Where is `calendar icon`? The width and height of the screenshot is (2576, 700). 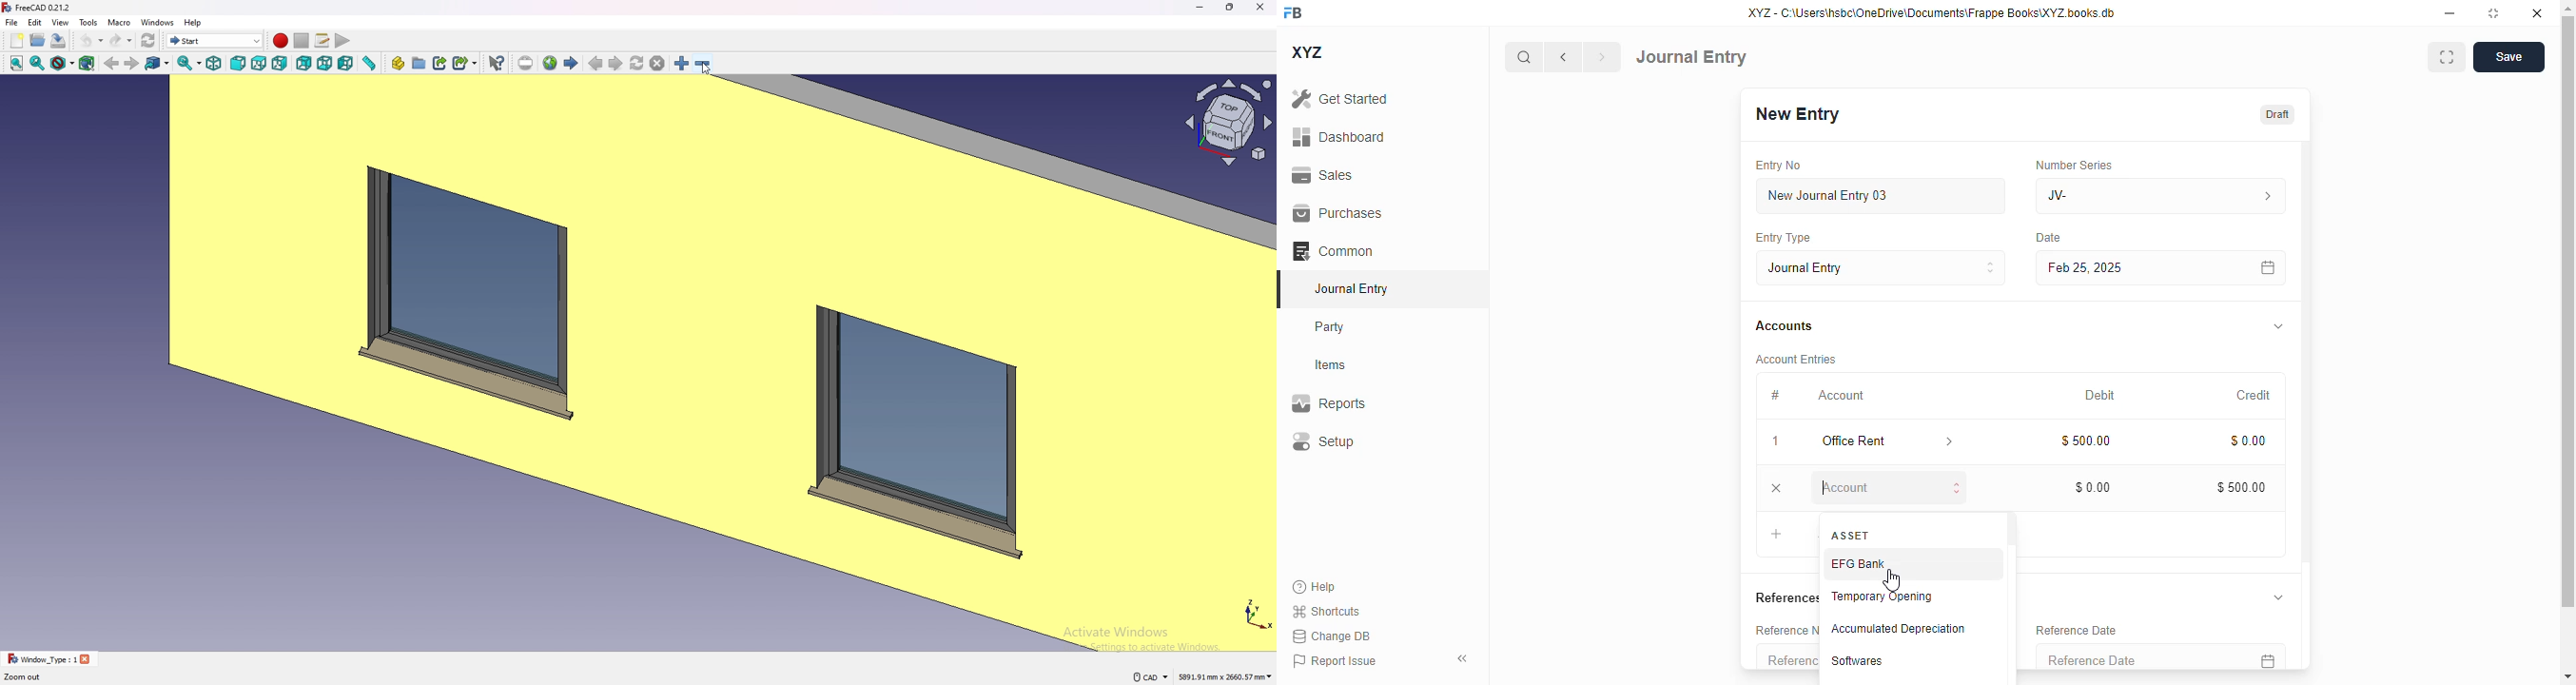
calendar icon is located at coordinates (2265, 656).